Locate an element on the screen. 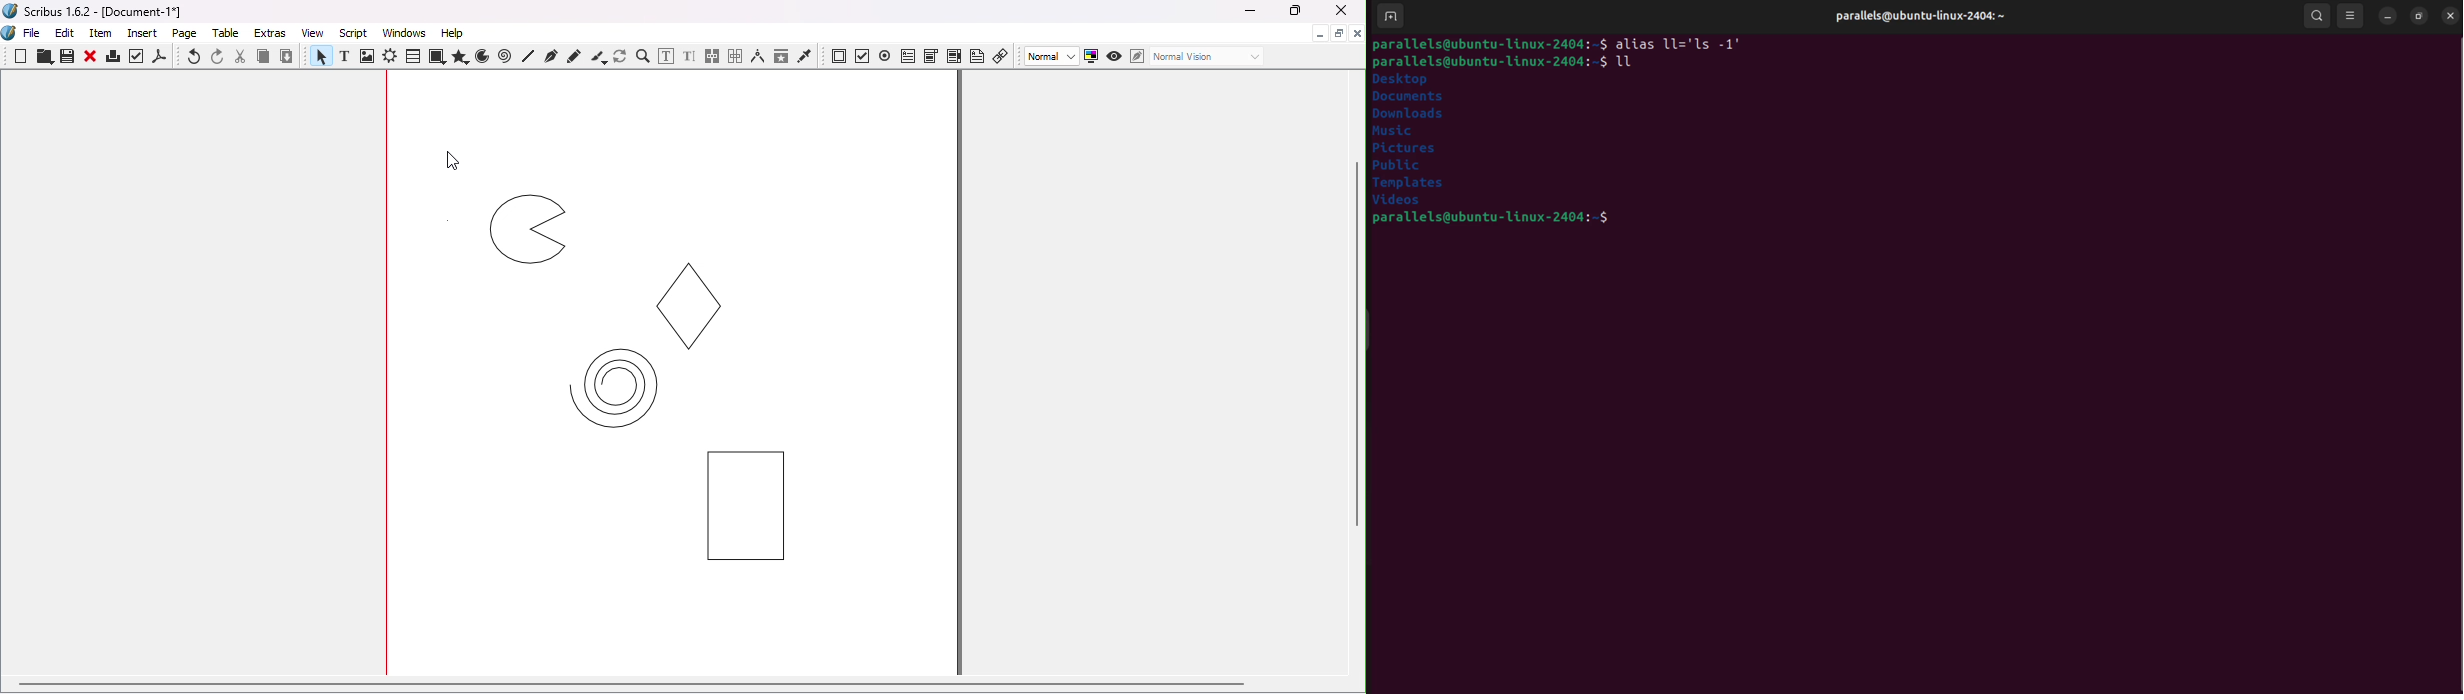 The image size is (2464, 700). add terminal is located at coordinates (1390, 17).